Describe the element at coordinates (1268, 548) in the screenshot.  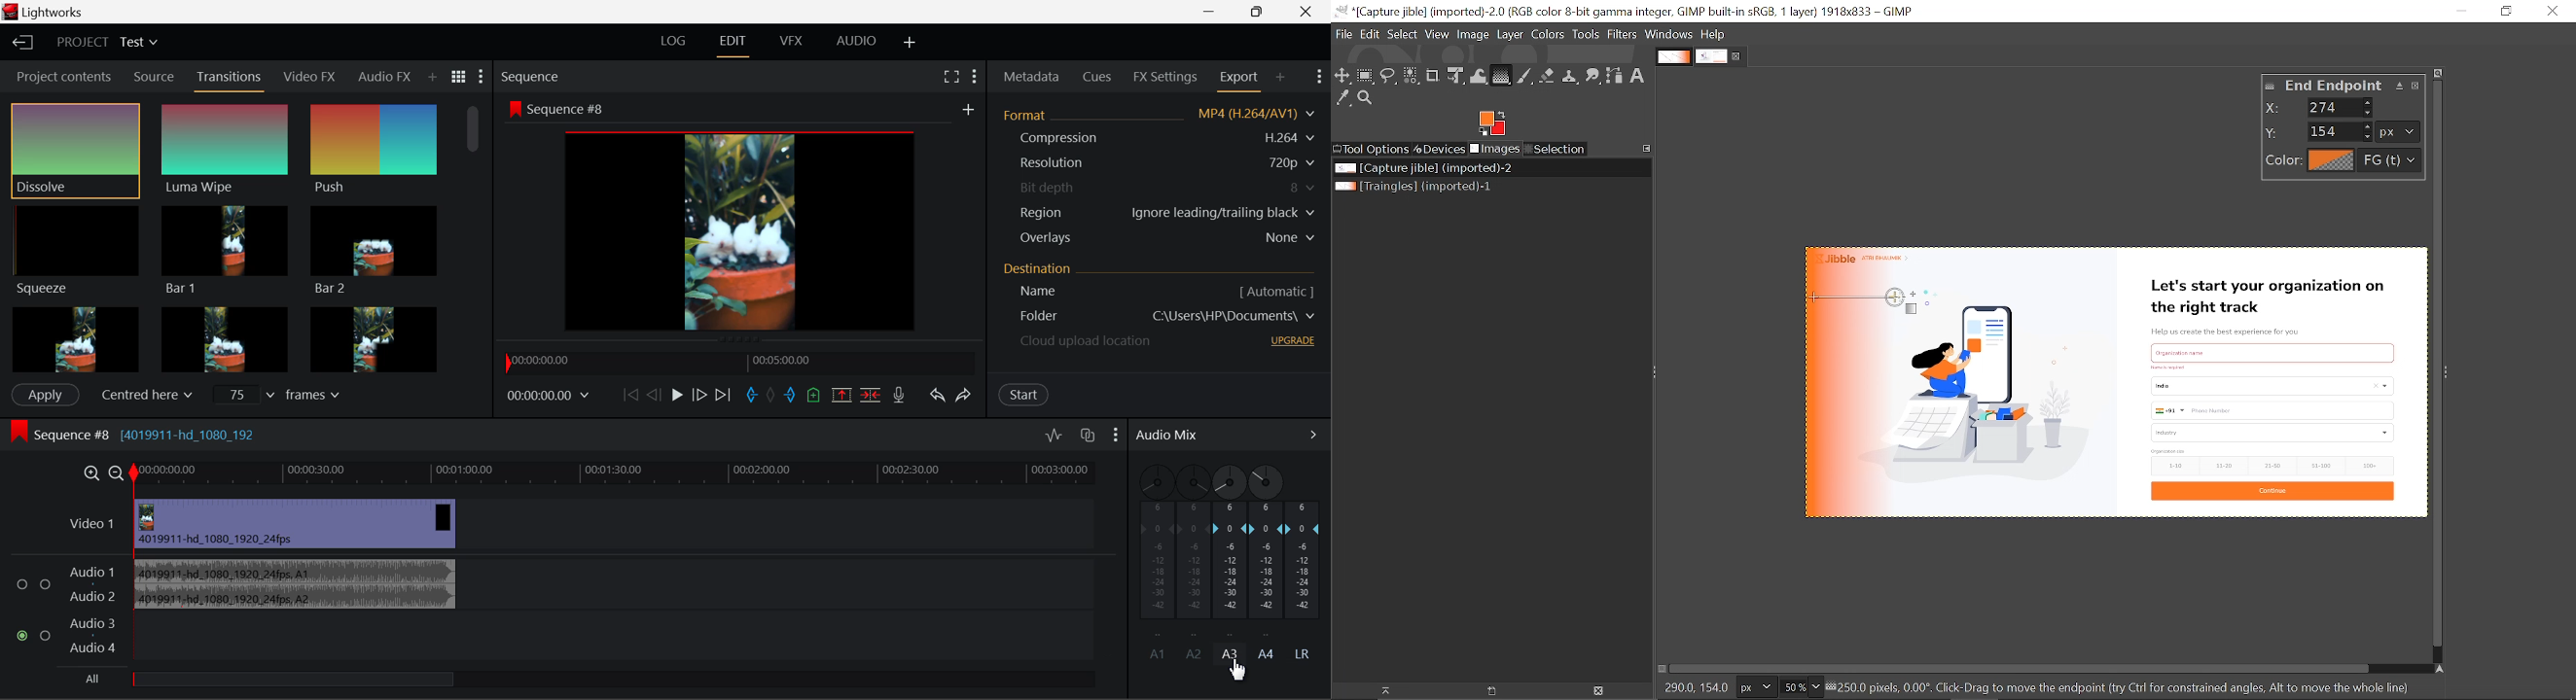
I see `A4 Channel` at that location.